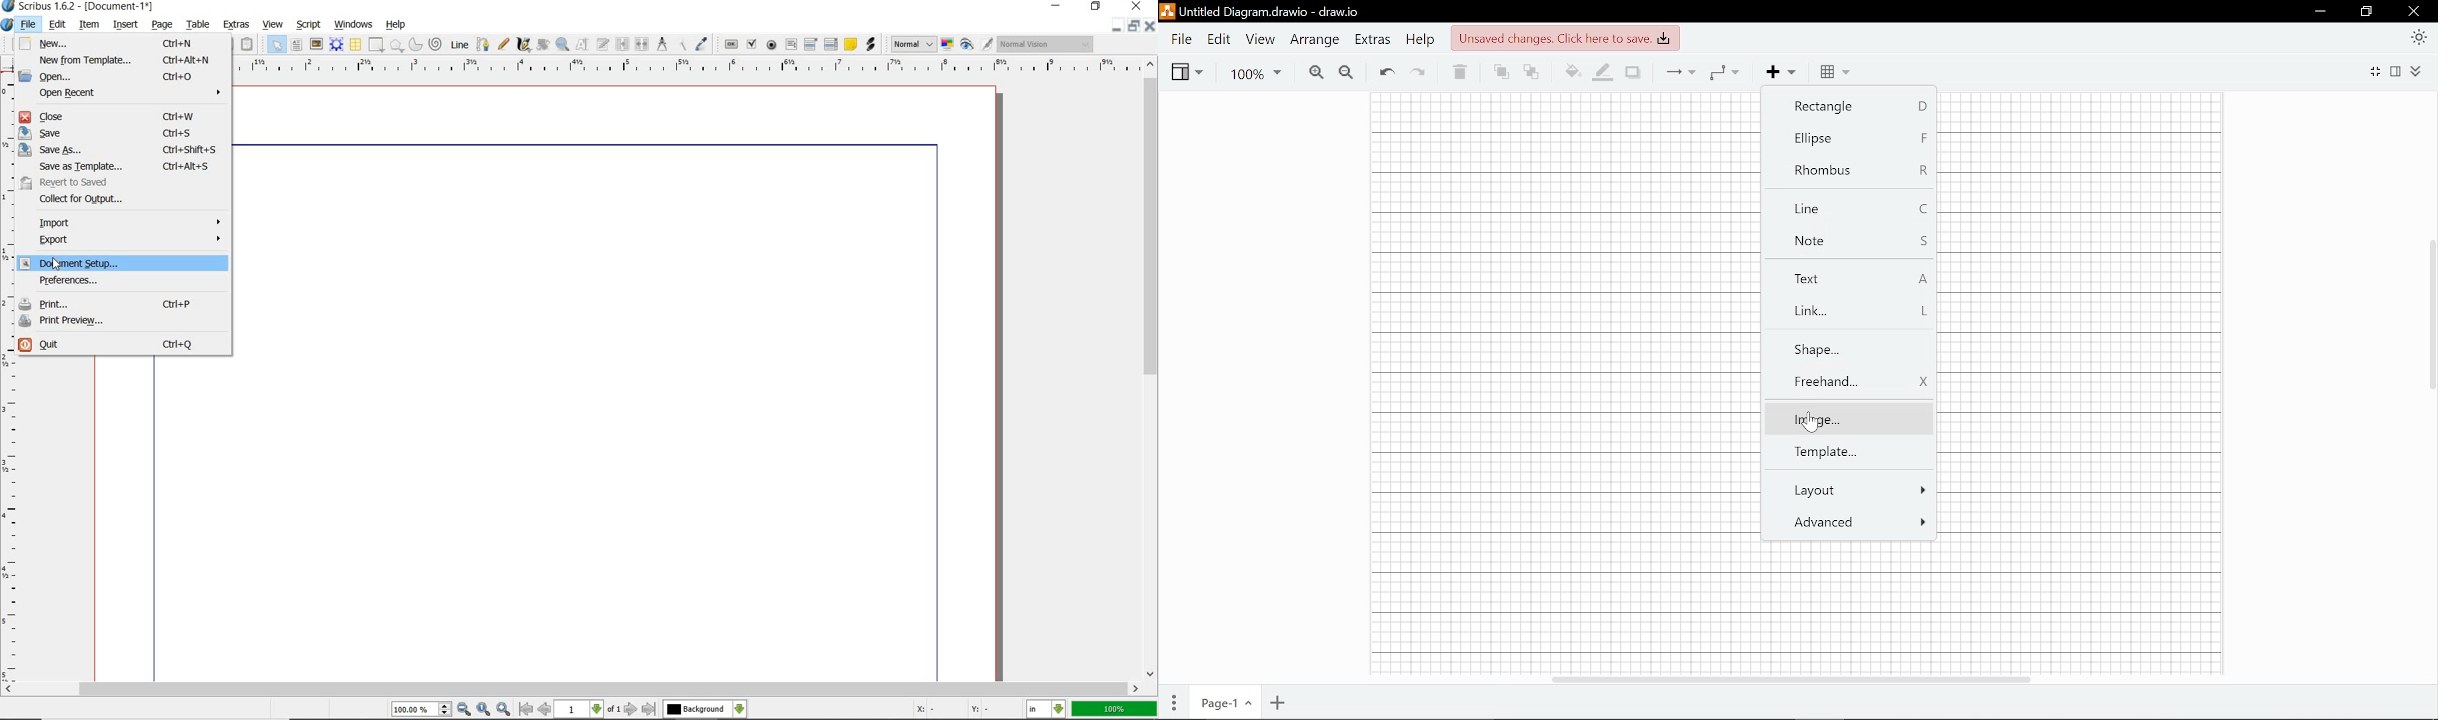 This screenshot has width=2464, height=728. Describe the element at coordinates (791, 45) in the screenshot. I see `pdf text field` at that location.